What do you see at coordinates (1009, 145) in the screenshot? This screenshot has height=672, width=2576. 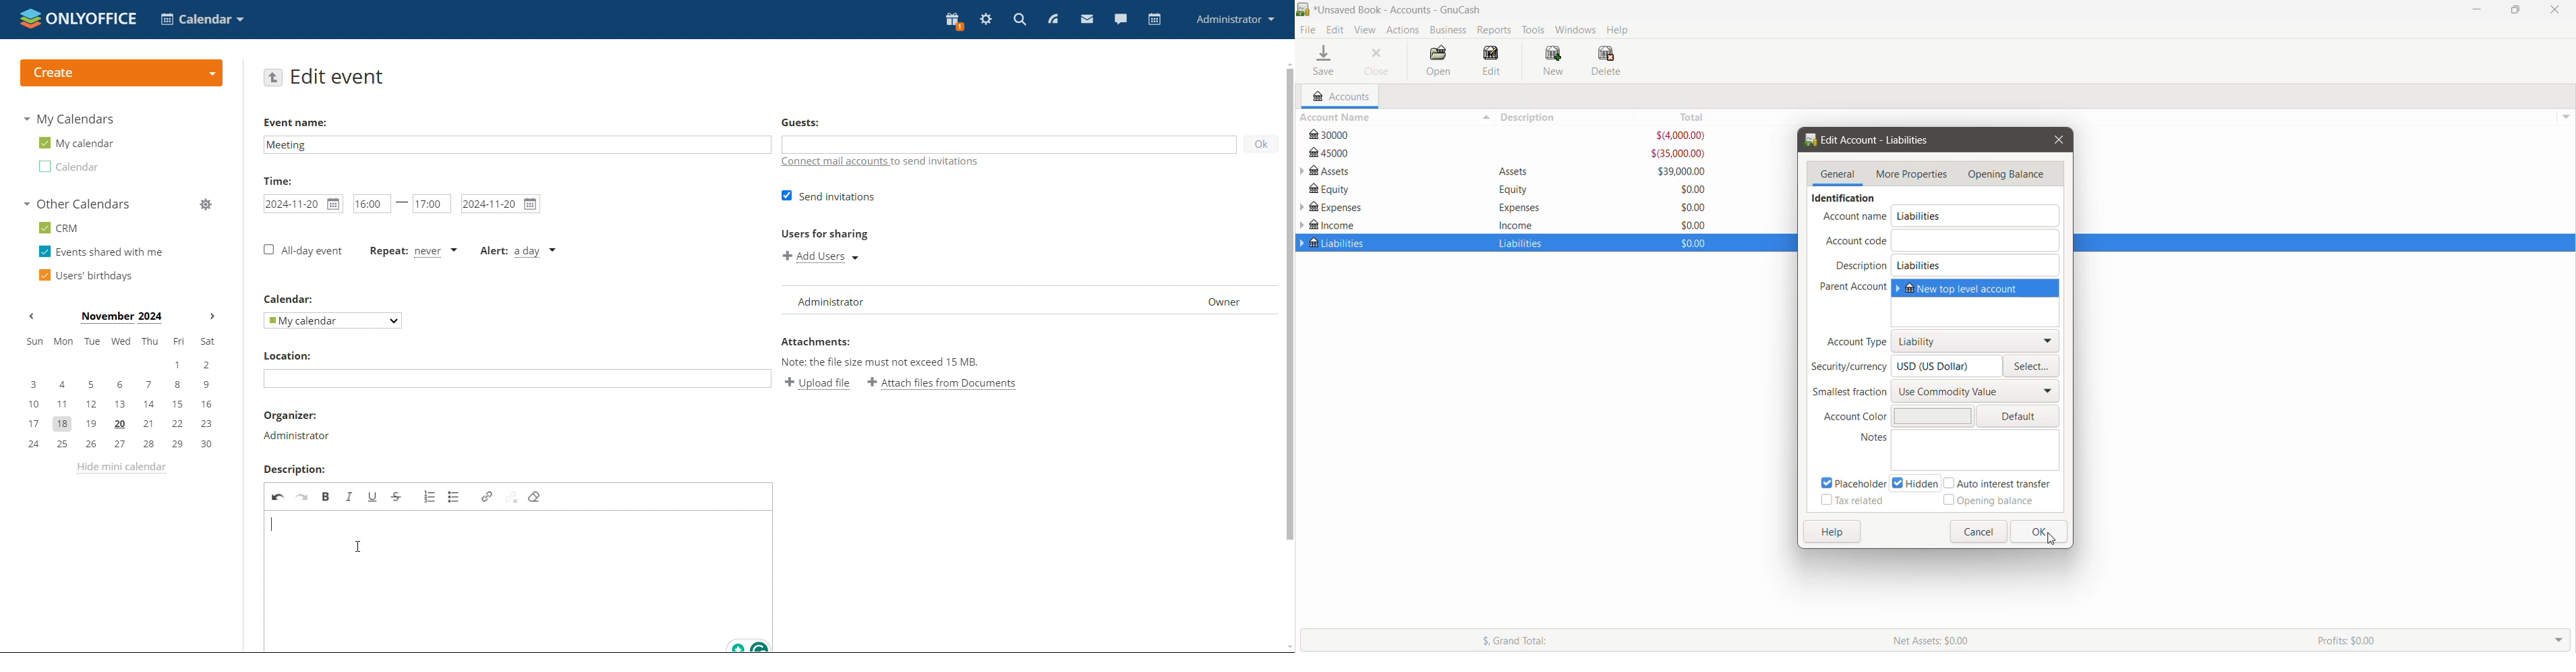 I see `add guests` at bounding box center [1009, 145].